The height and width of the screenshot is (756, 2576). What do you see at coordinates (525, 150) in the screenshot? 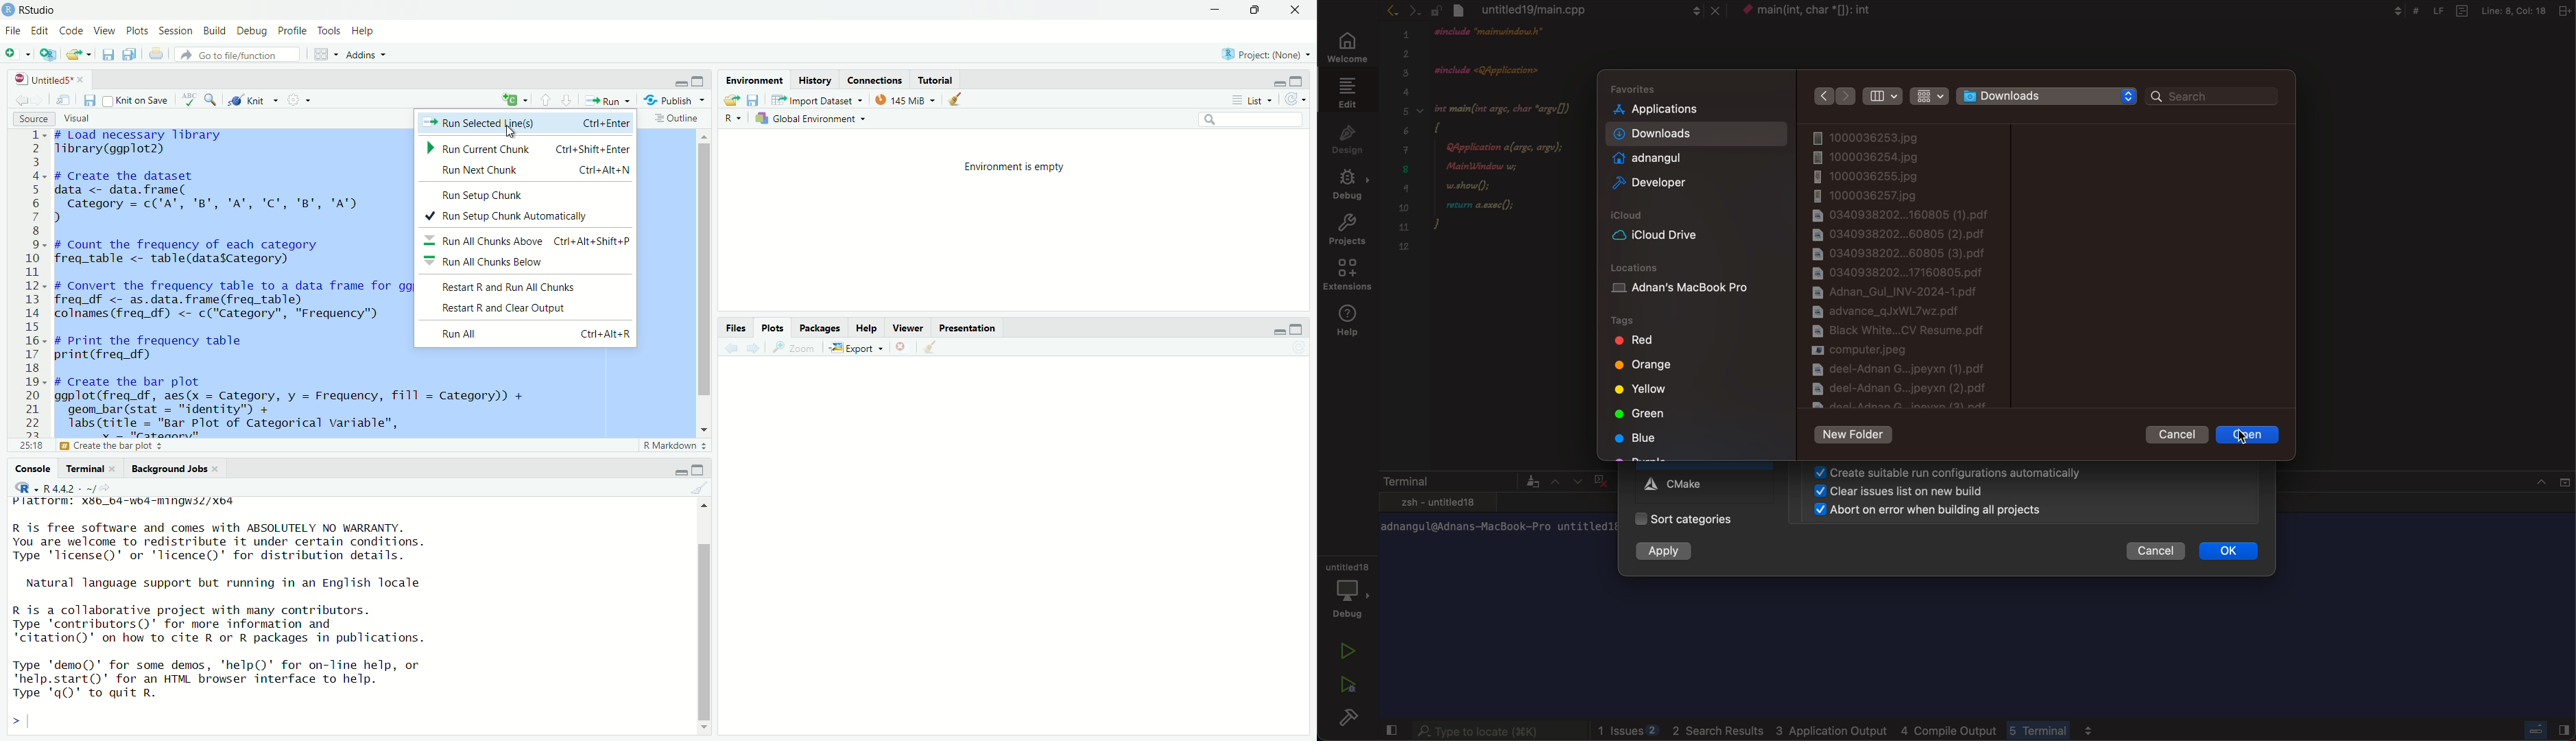
I see `» Run Current Chunk ~~ Ctrl+Shift+Enter` at bounding box center [525, 150].